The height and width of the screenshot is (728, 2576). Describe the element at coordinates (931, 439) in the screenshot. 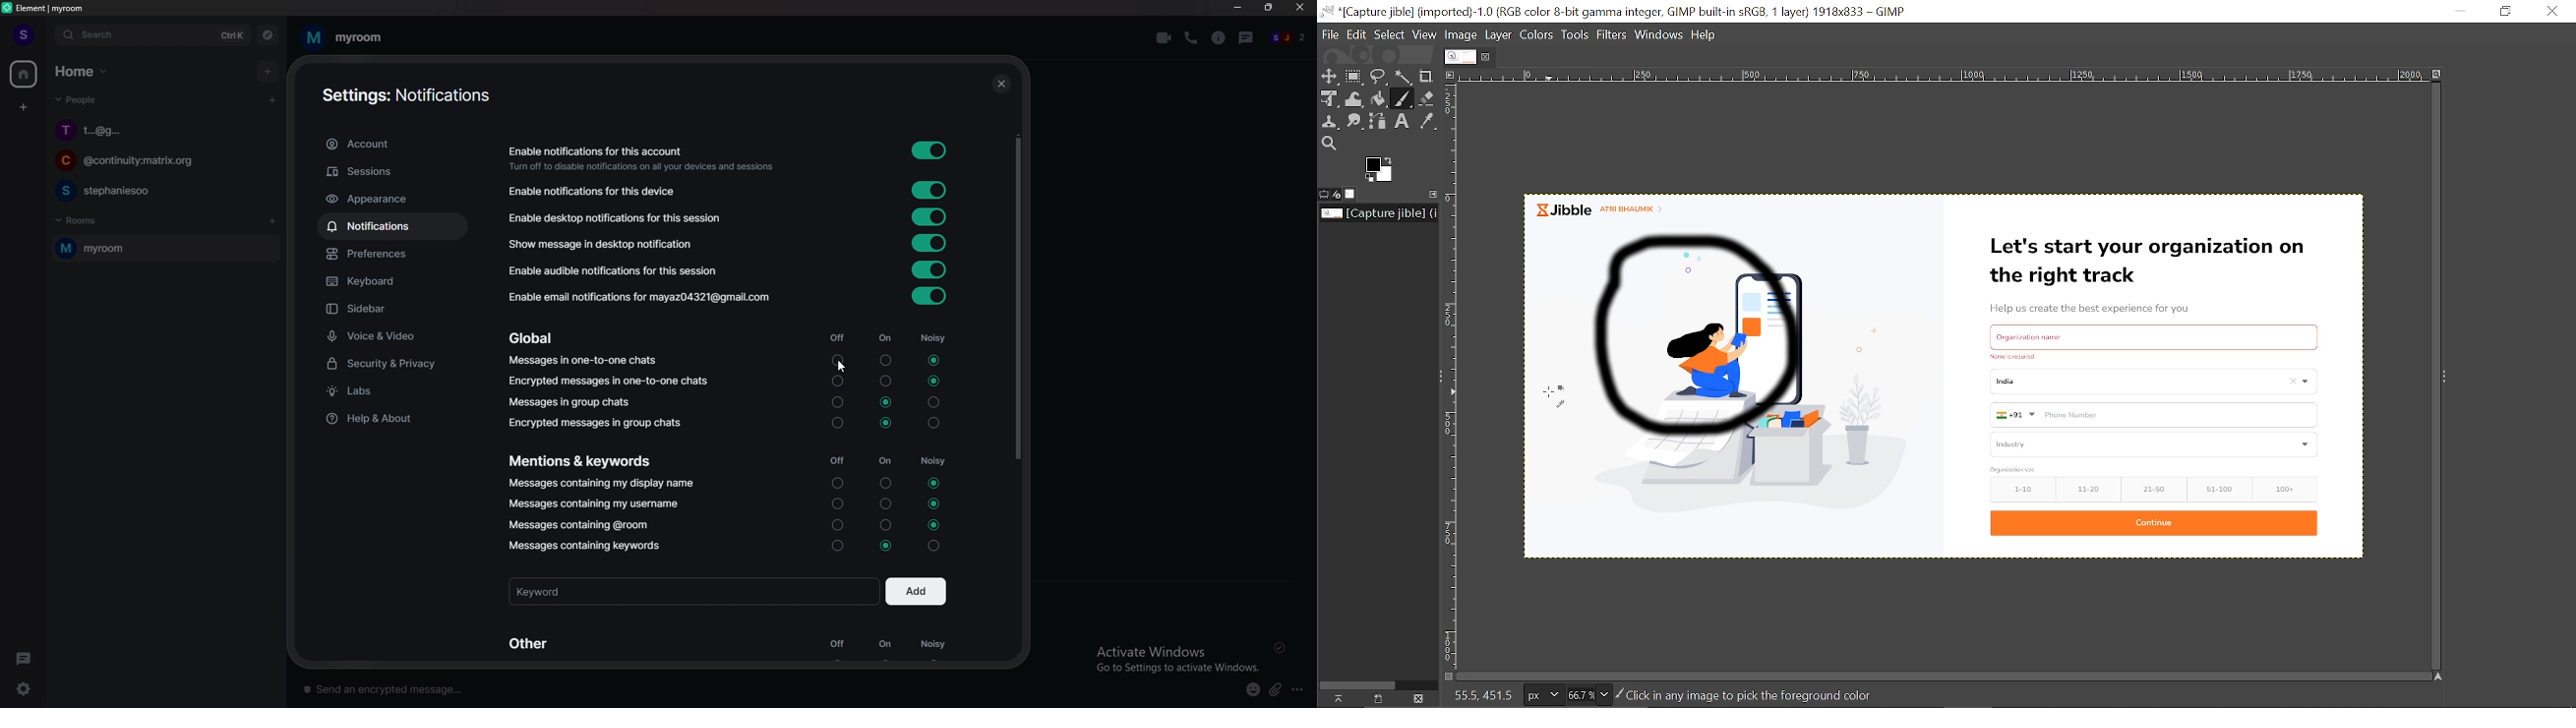

I see `noisy` at that location.